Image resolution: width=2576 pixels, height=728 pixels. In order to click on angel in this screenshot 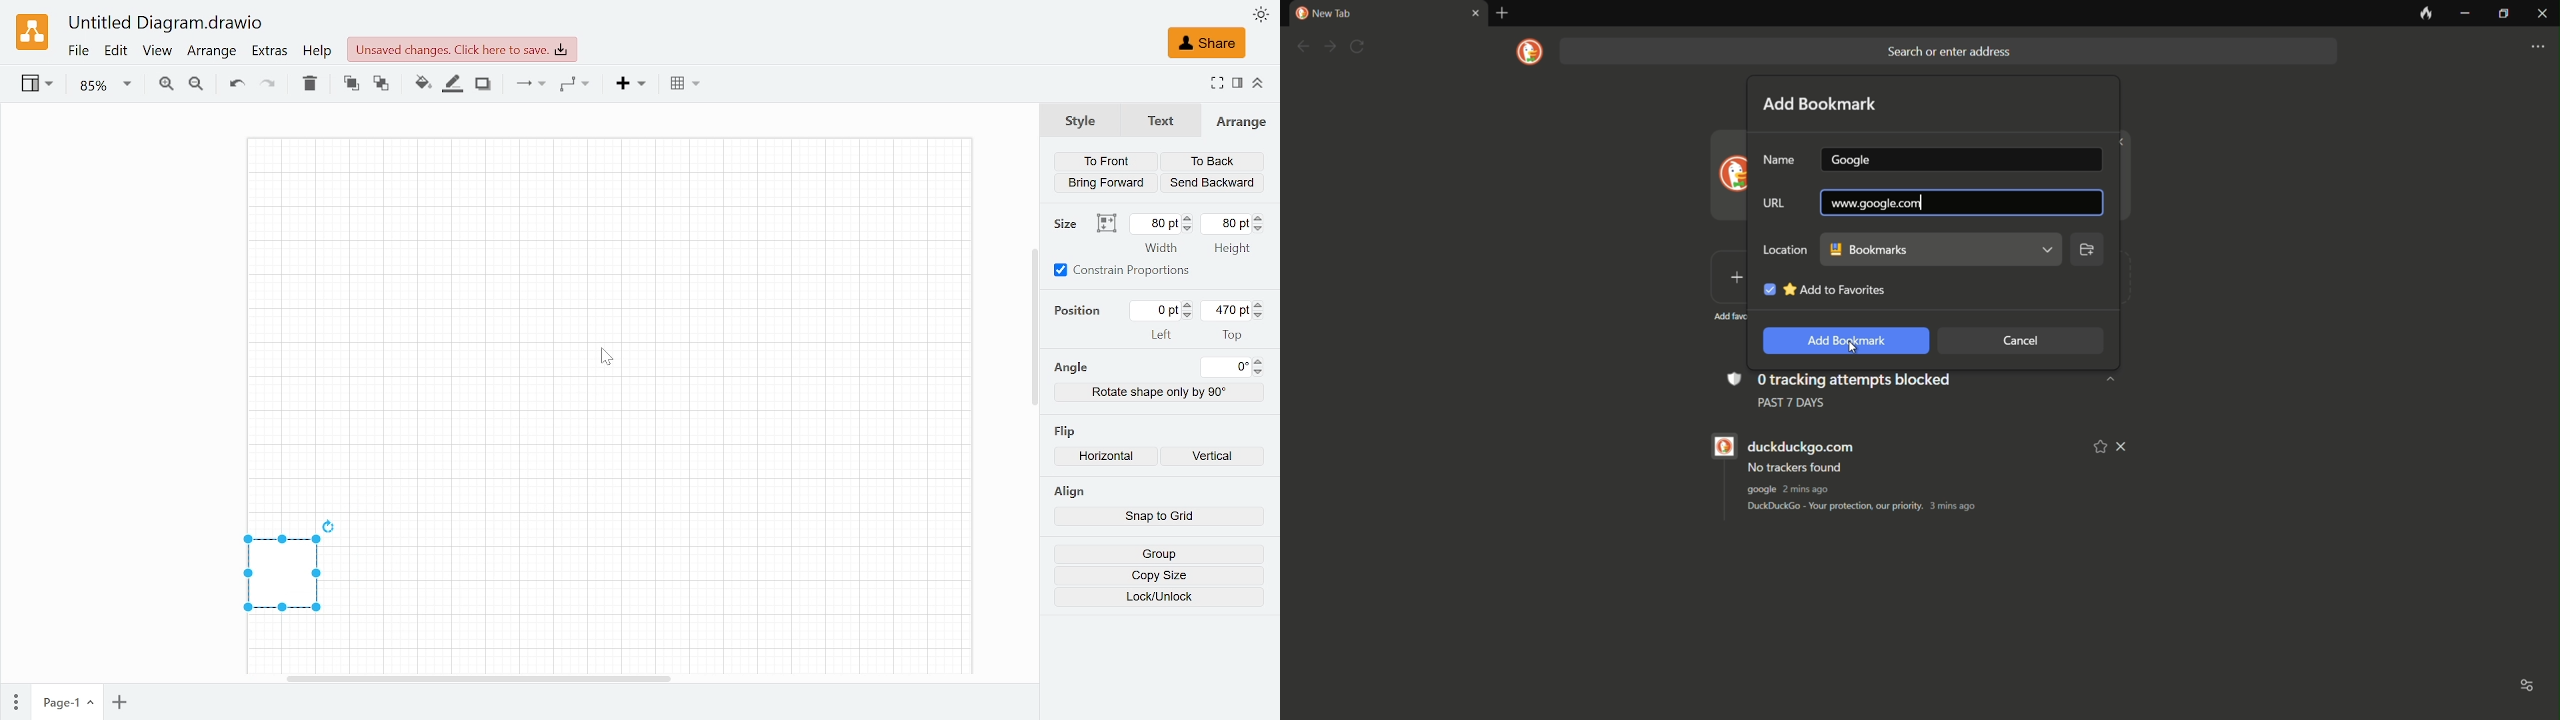, I will do `click(1070, 368)`.